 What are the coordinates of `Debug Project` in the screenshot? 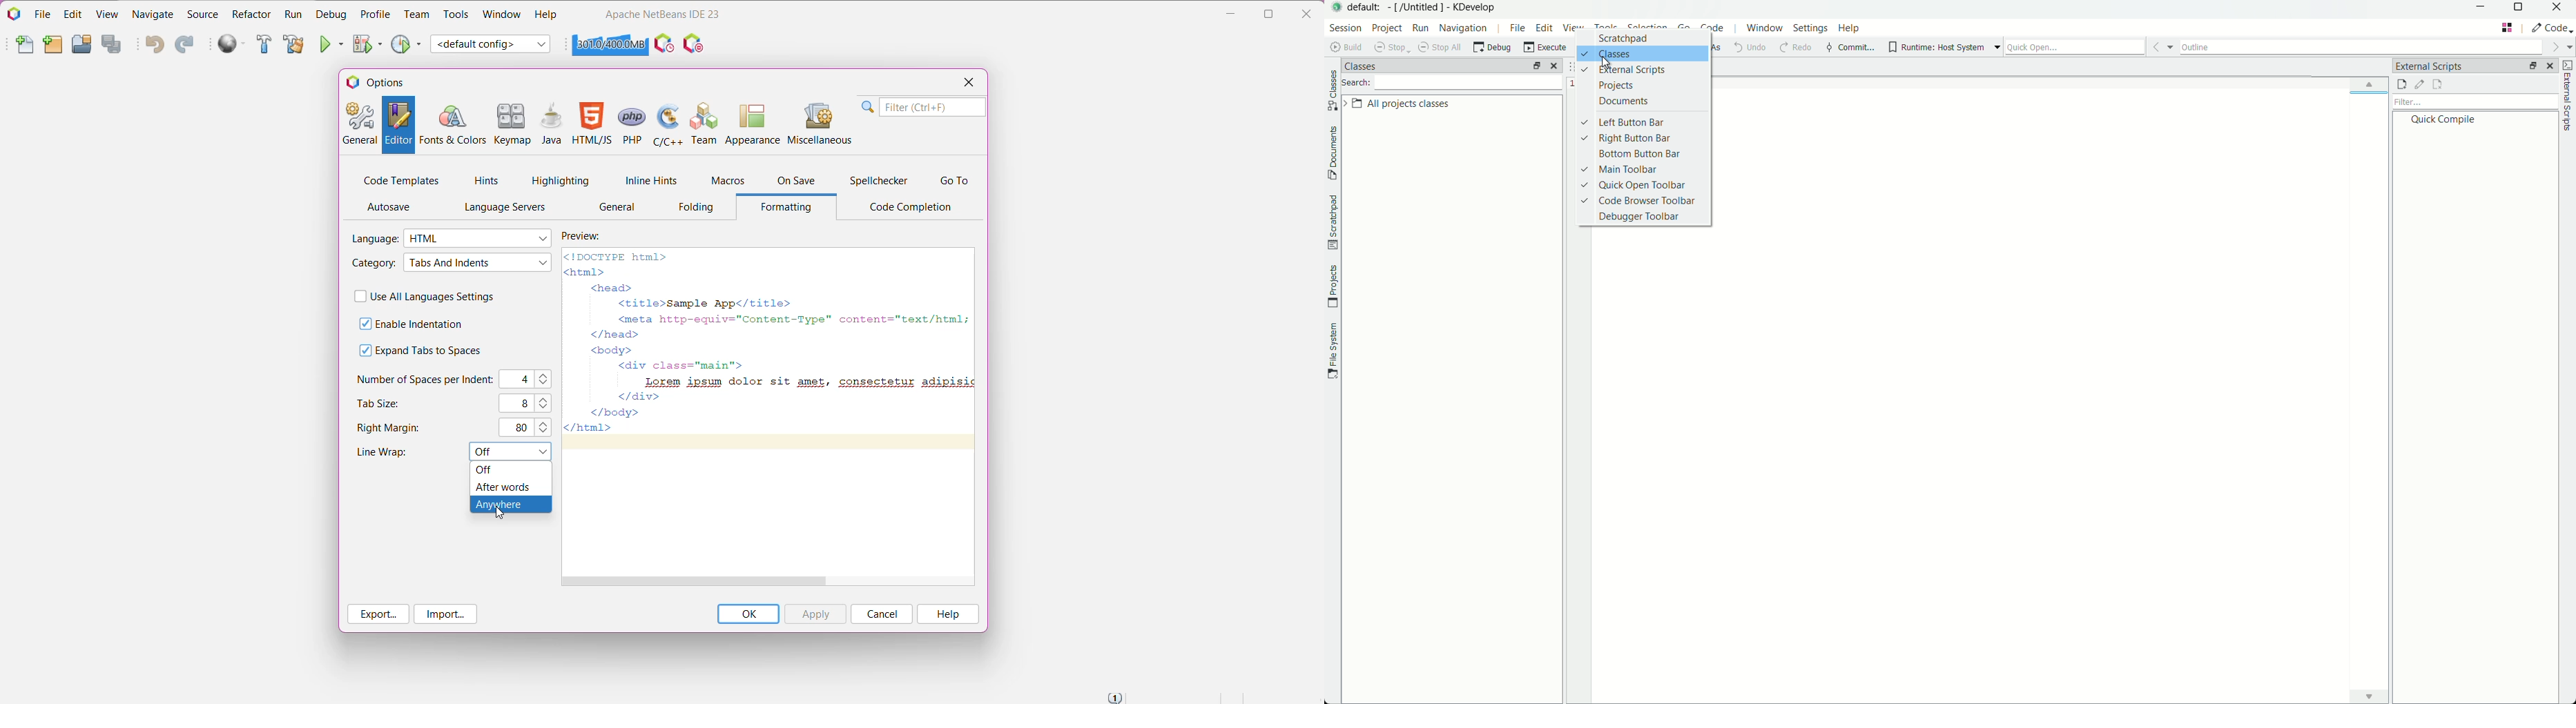 It's located at (368, 43).